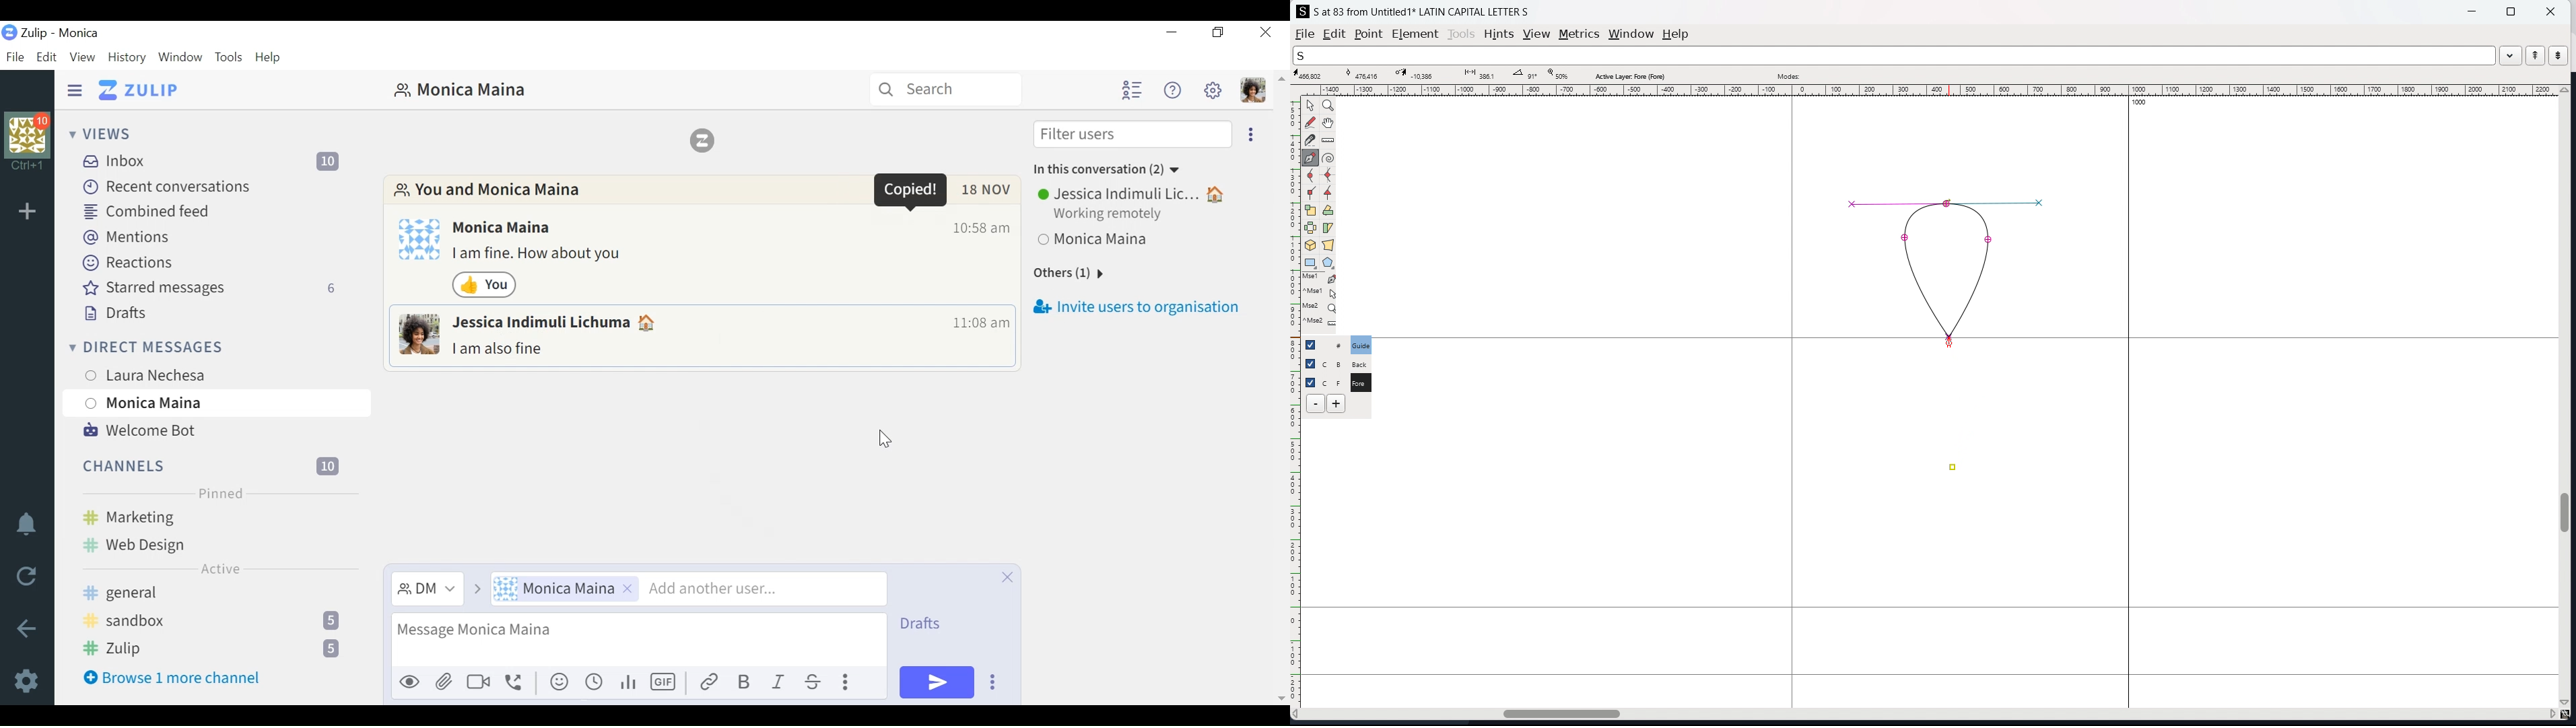 This screenshot has height=728, width=2576. Describe the element at coordinates (47, 57) in the screenshot. I see `Edit` at that location.